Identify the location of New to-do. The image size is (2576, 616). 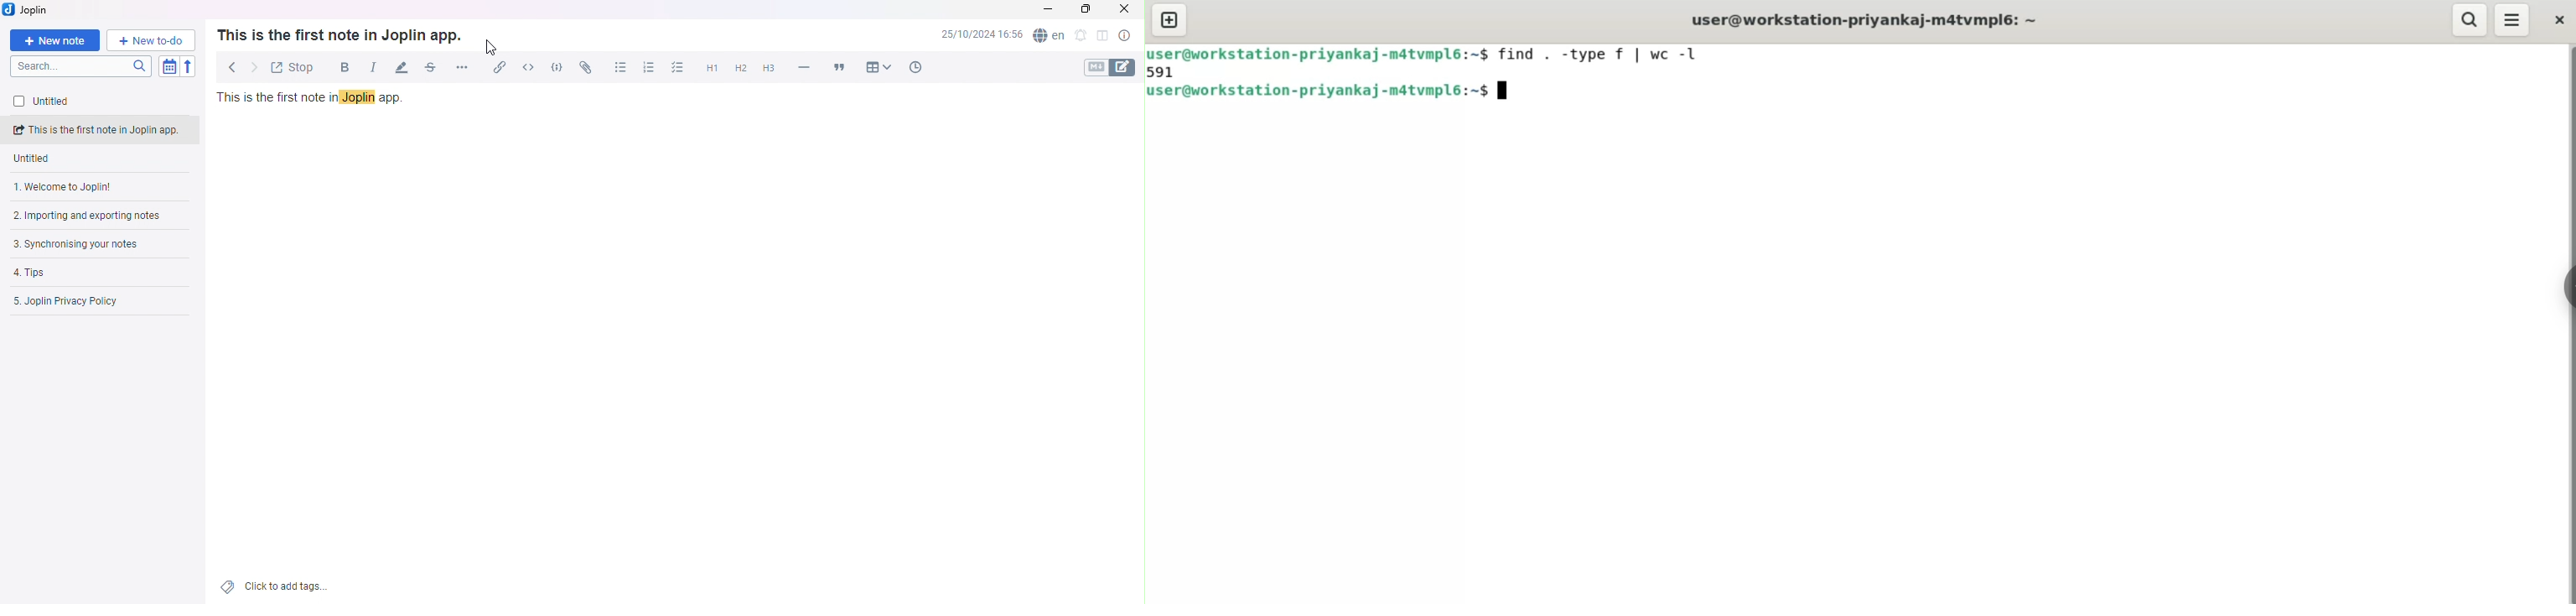
(149, 40).